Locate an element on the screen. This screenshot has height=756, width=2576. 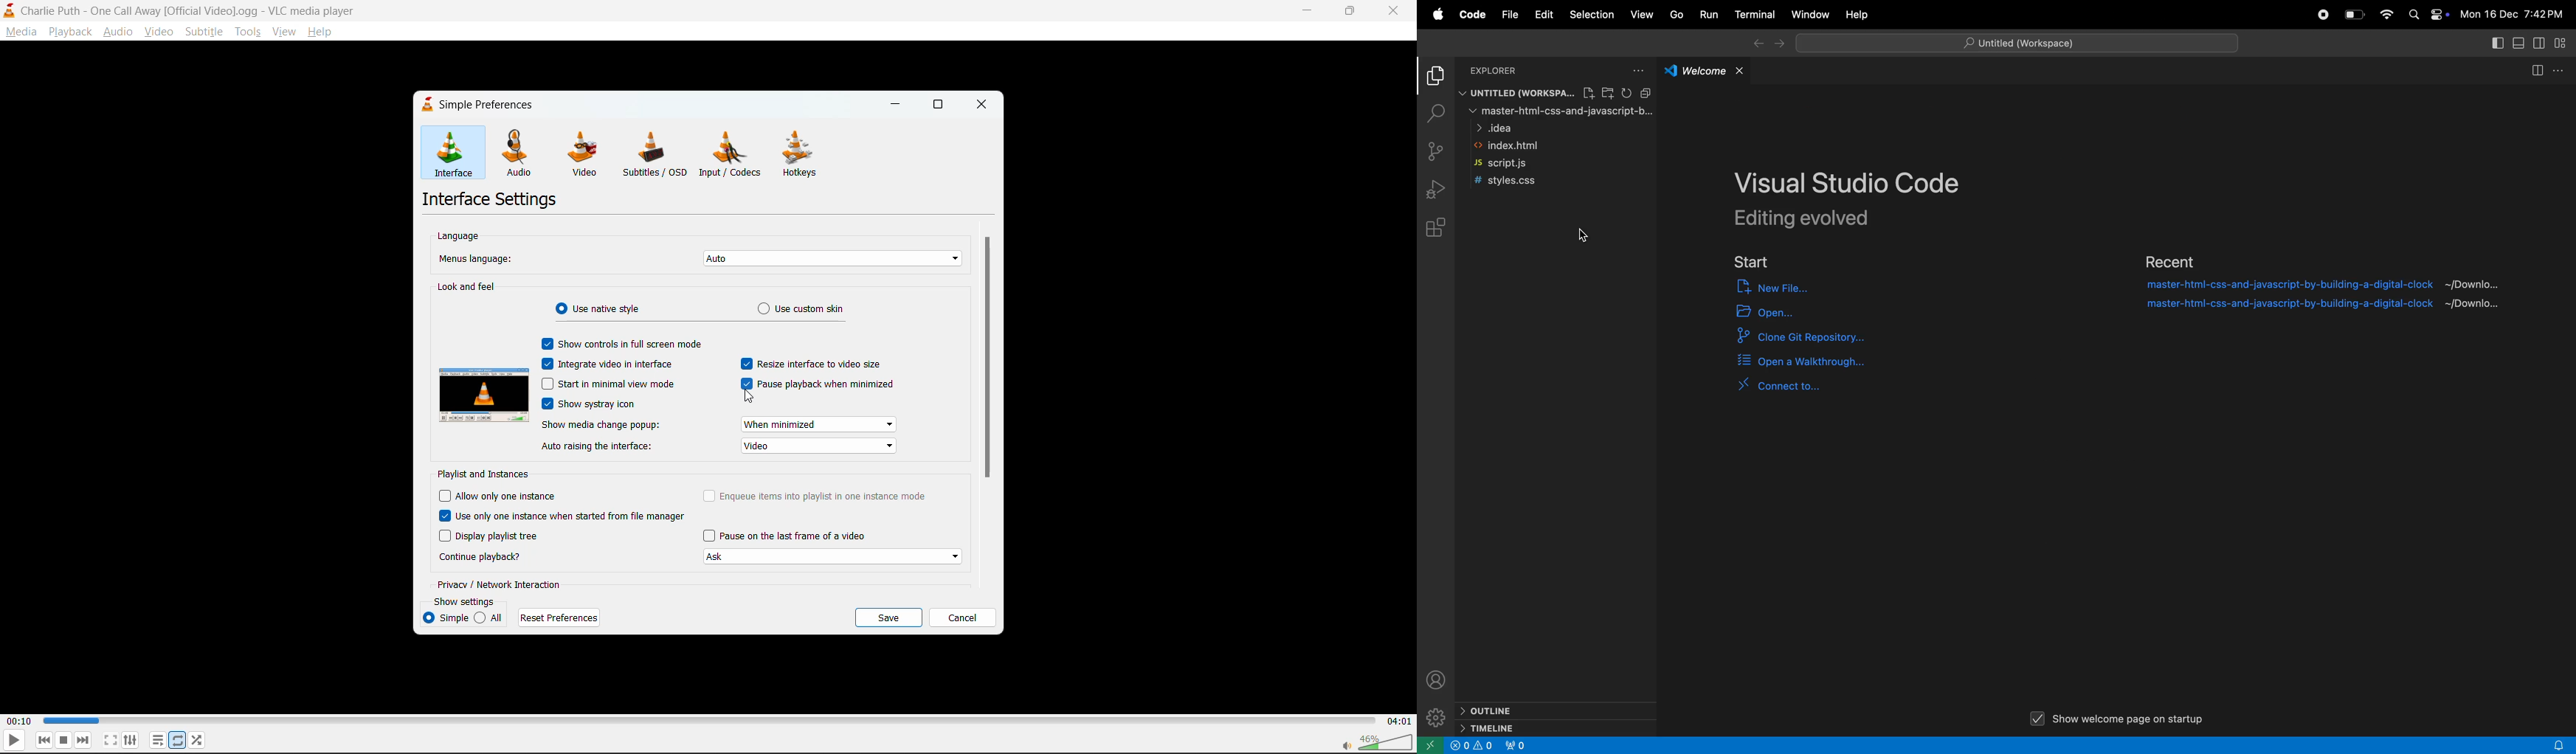
toggle panel is located at coordinates (2497, 43).